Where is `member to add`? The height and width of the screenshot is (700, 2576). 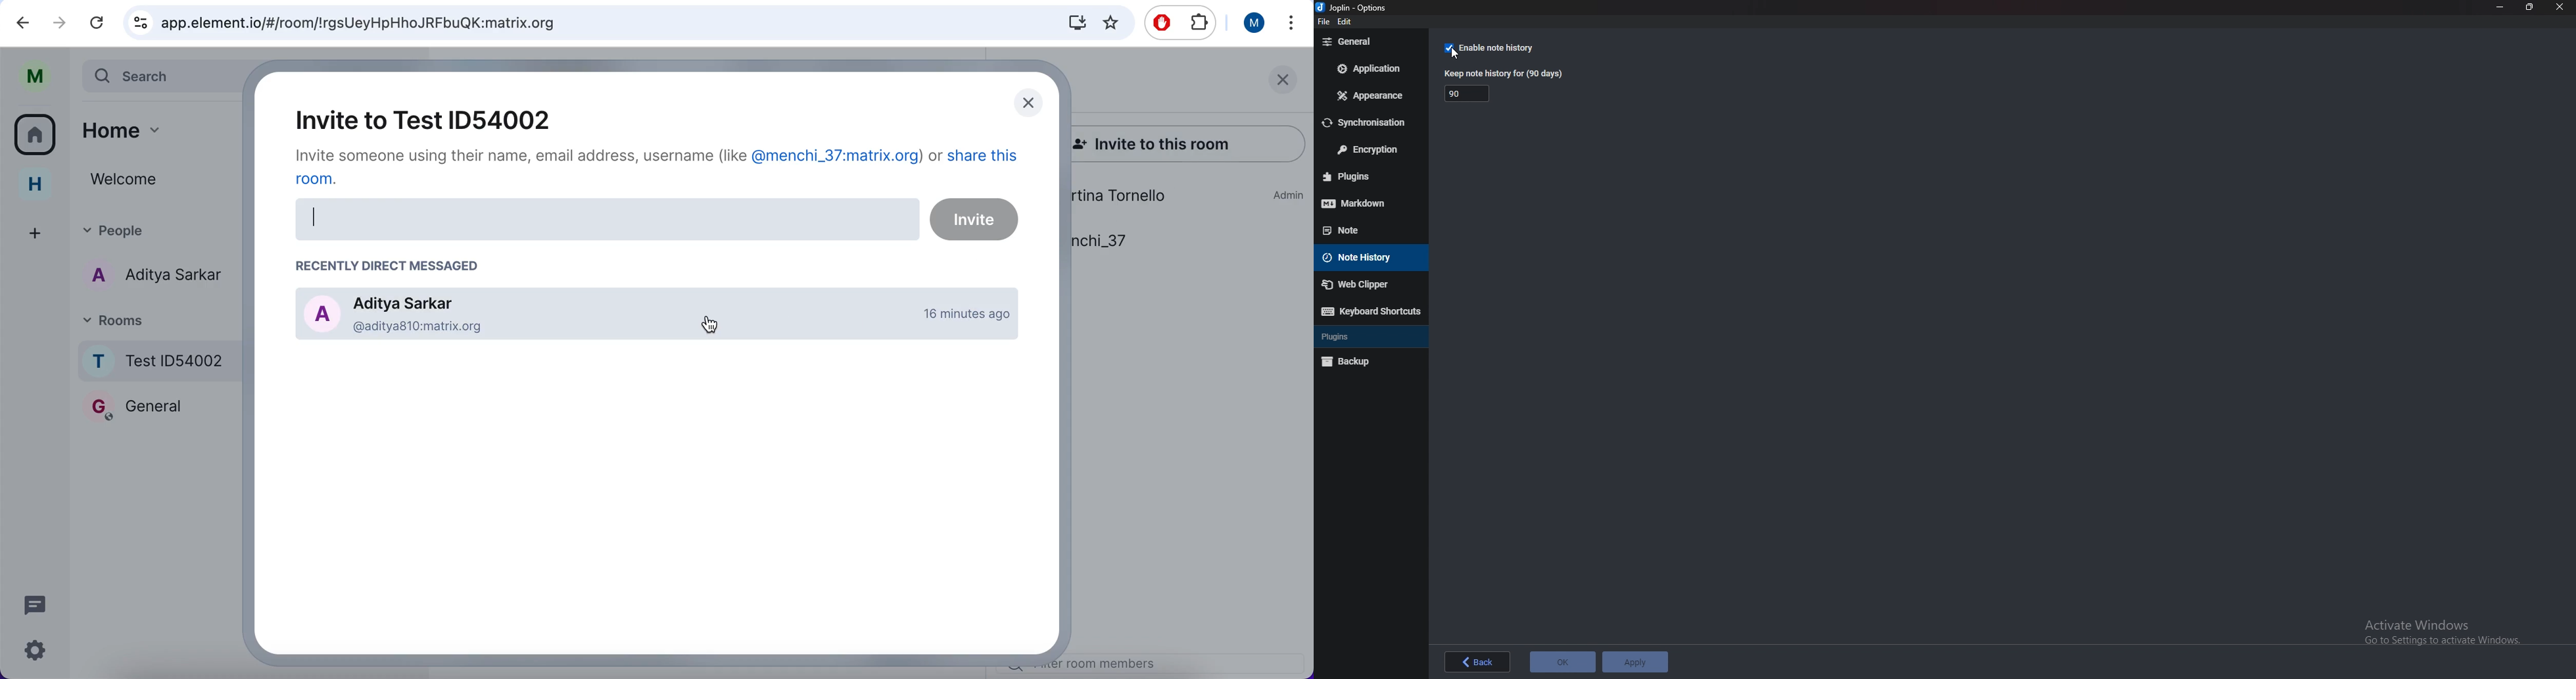 member to add is located at coordinates (654, 315).